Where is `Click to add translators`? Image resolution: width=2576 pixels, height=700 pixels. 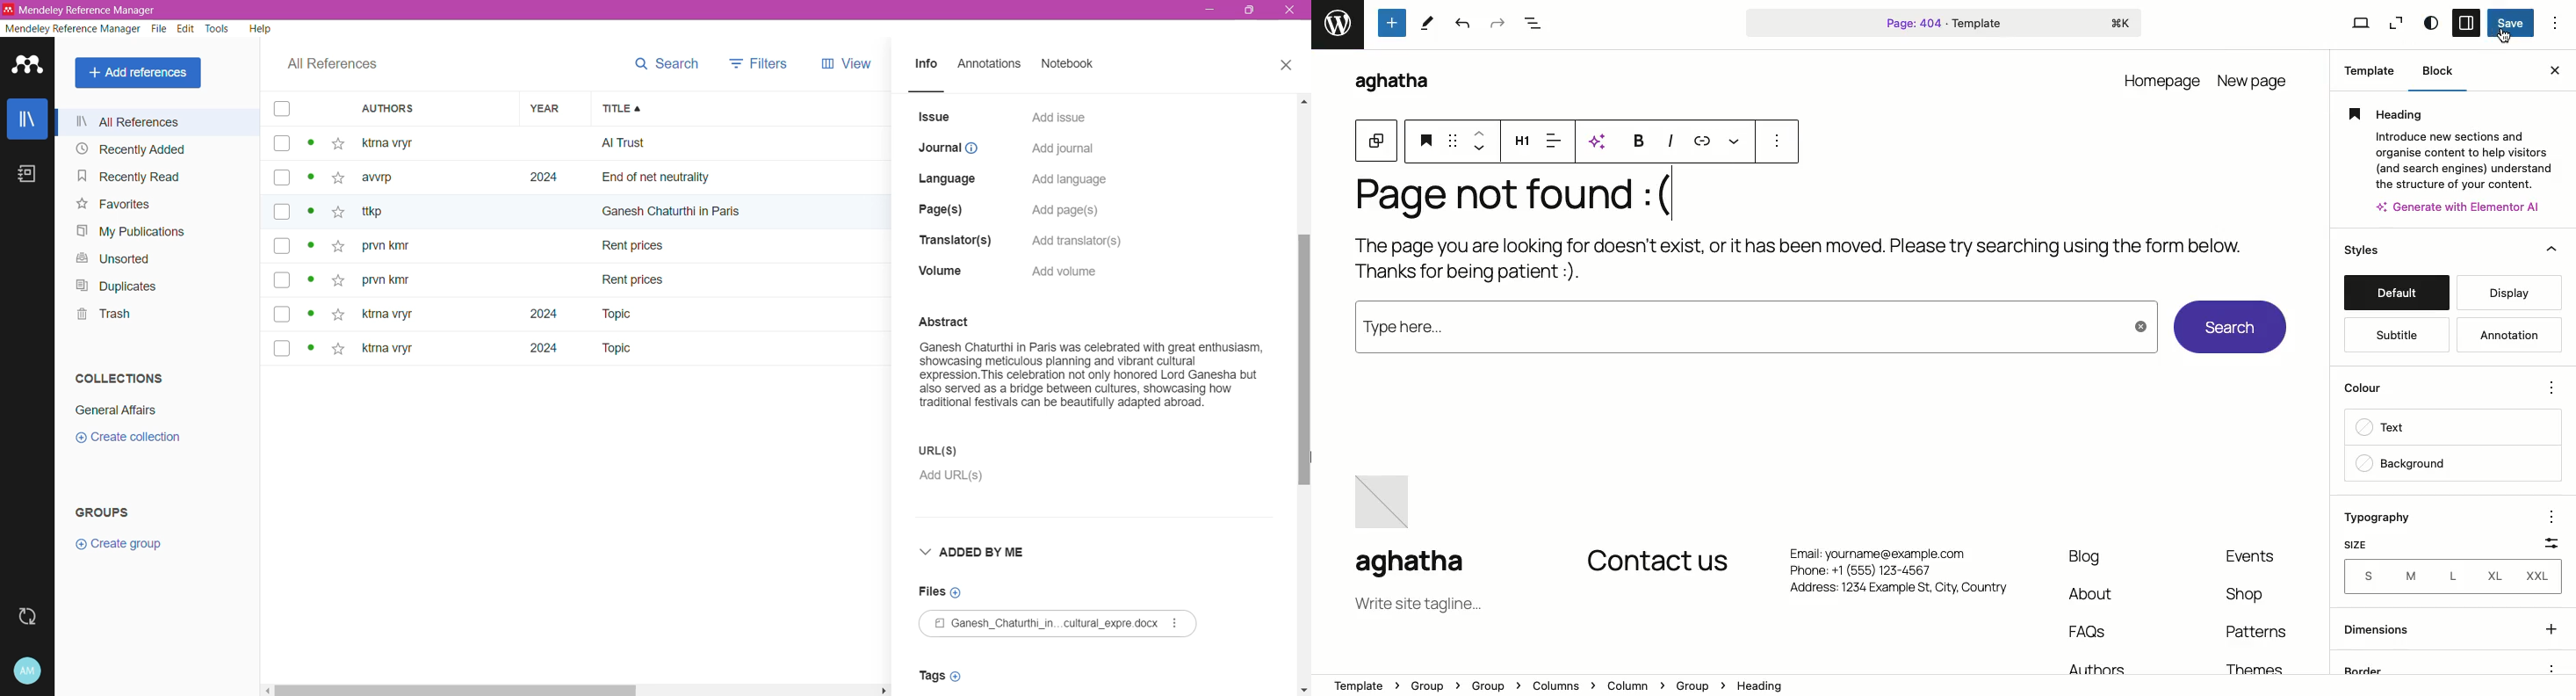 Click to add translators is located at coordinates (1085, 238).